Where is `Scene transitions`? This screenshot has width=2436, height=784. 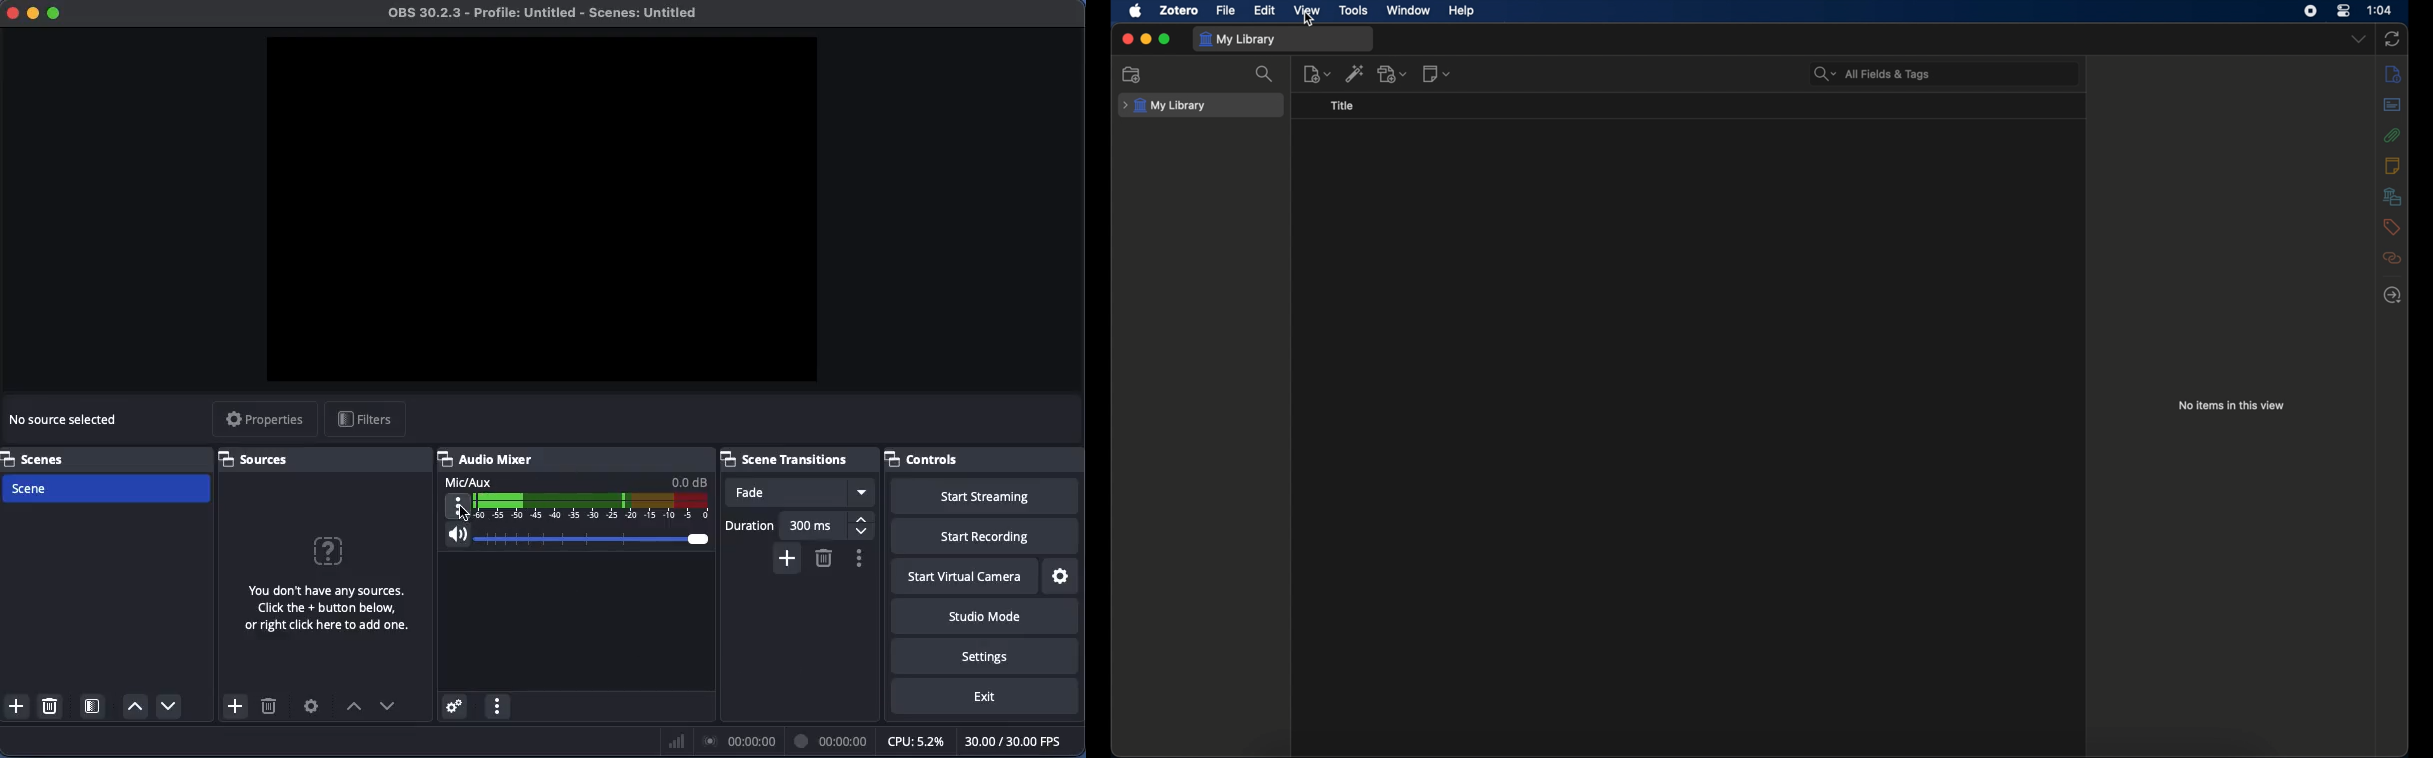 Scene transitions is located at coordinates (796, 457).